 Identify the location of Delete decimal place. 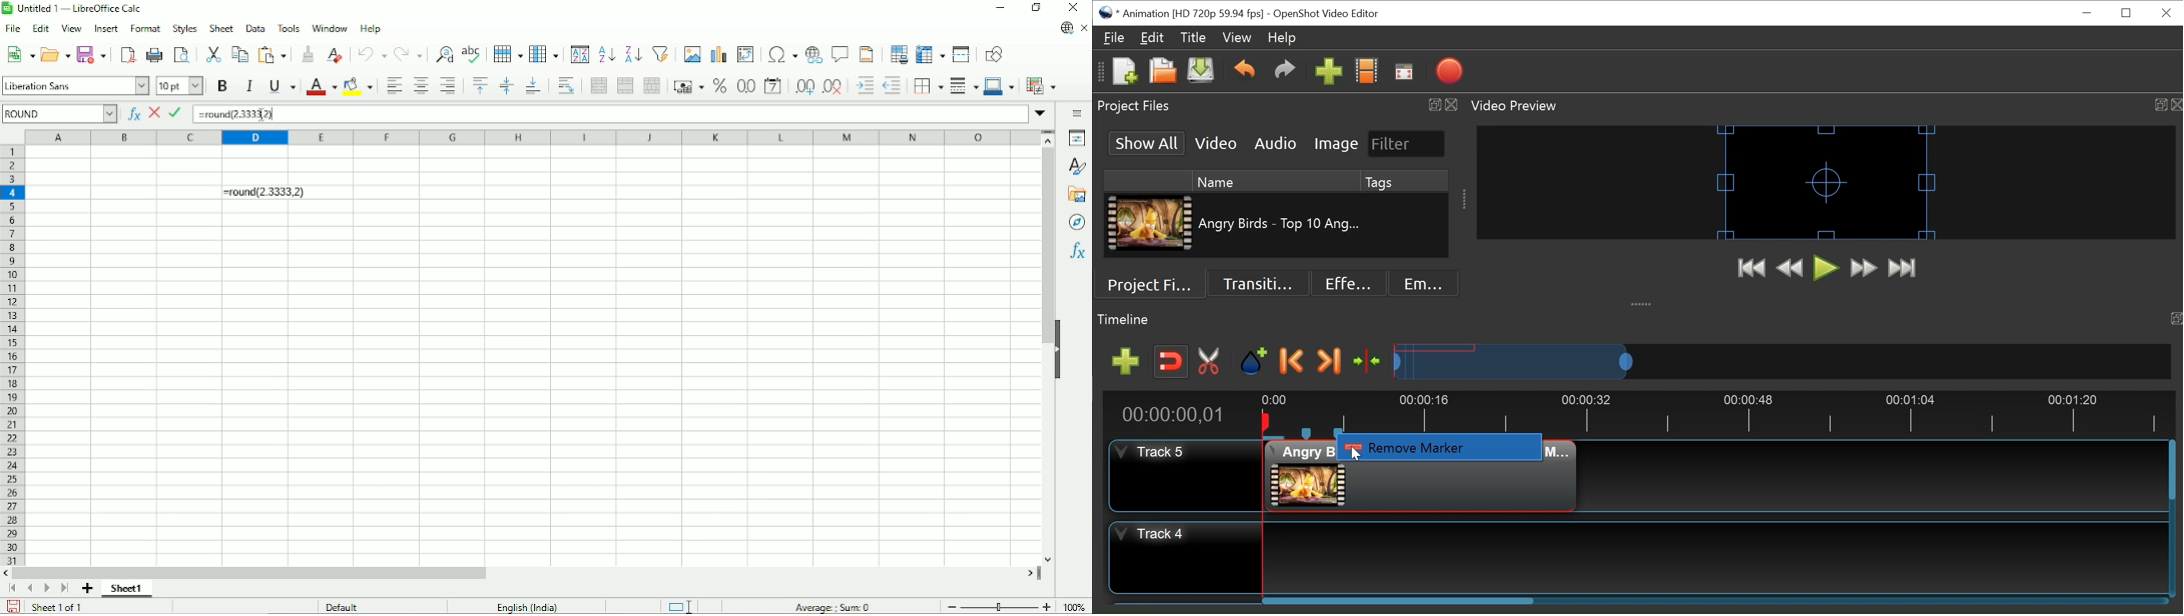
(833, 86).